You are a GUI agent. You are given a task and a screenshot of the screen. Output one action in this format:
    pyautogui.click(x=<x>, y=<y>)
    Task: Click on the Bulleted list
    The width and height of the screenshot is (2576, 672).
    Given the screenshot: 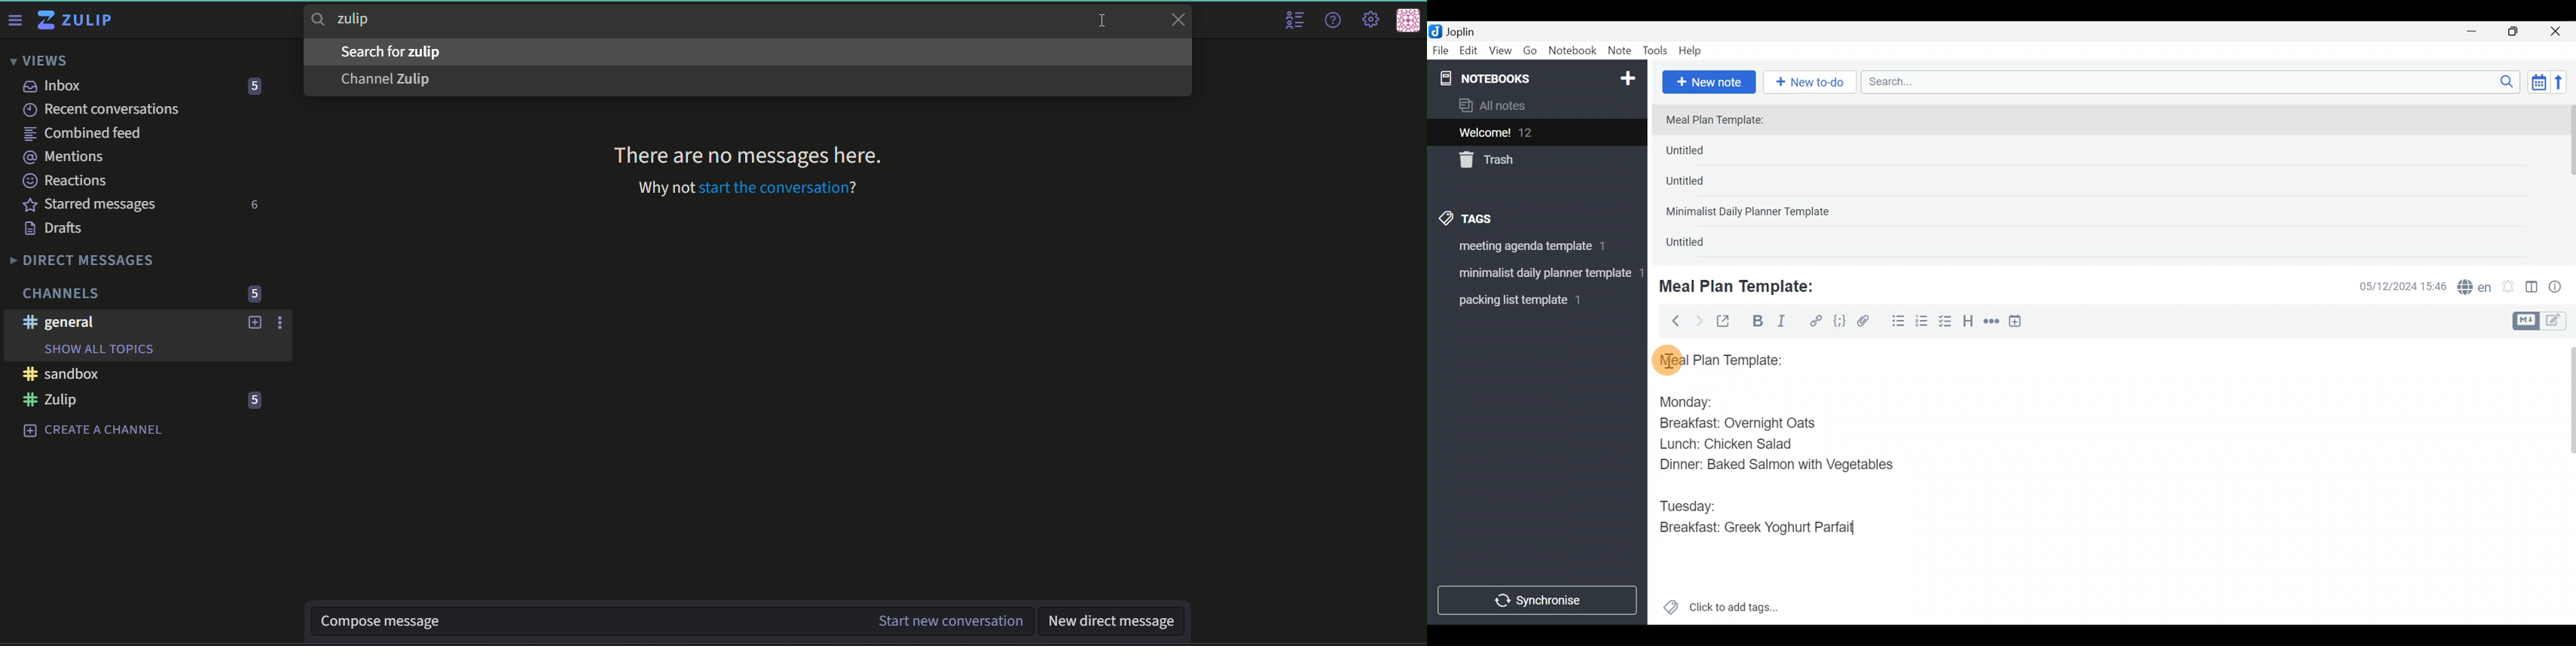 What is the action you would take?
    pyautogui.click(x=1896, y=322)
    